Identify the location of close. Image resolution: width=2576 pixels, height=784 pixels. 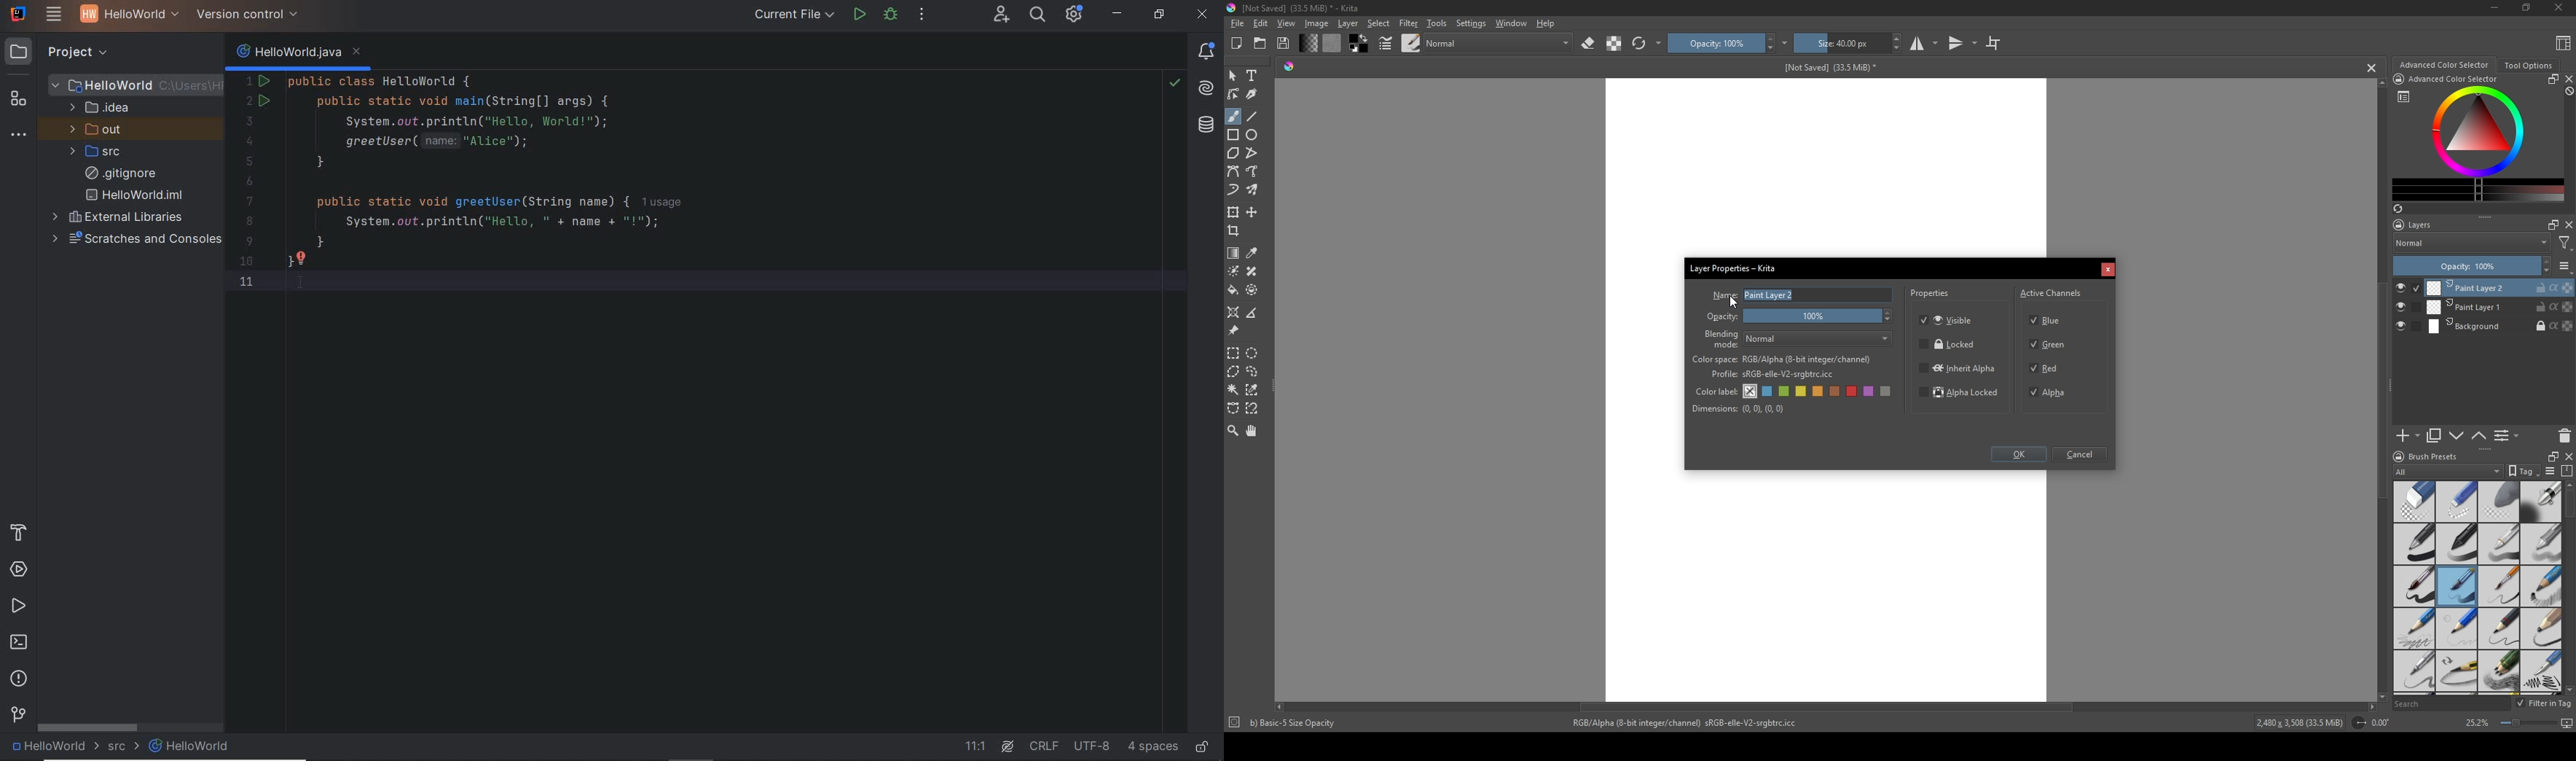
(2568, 225).